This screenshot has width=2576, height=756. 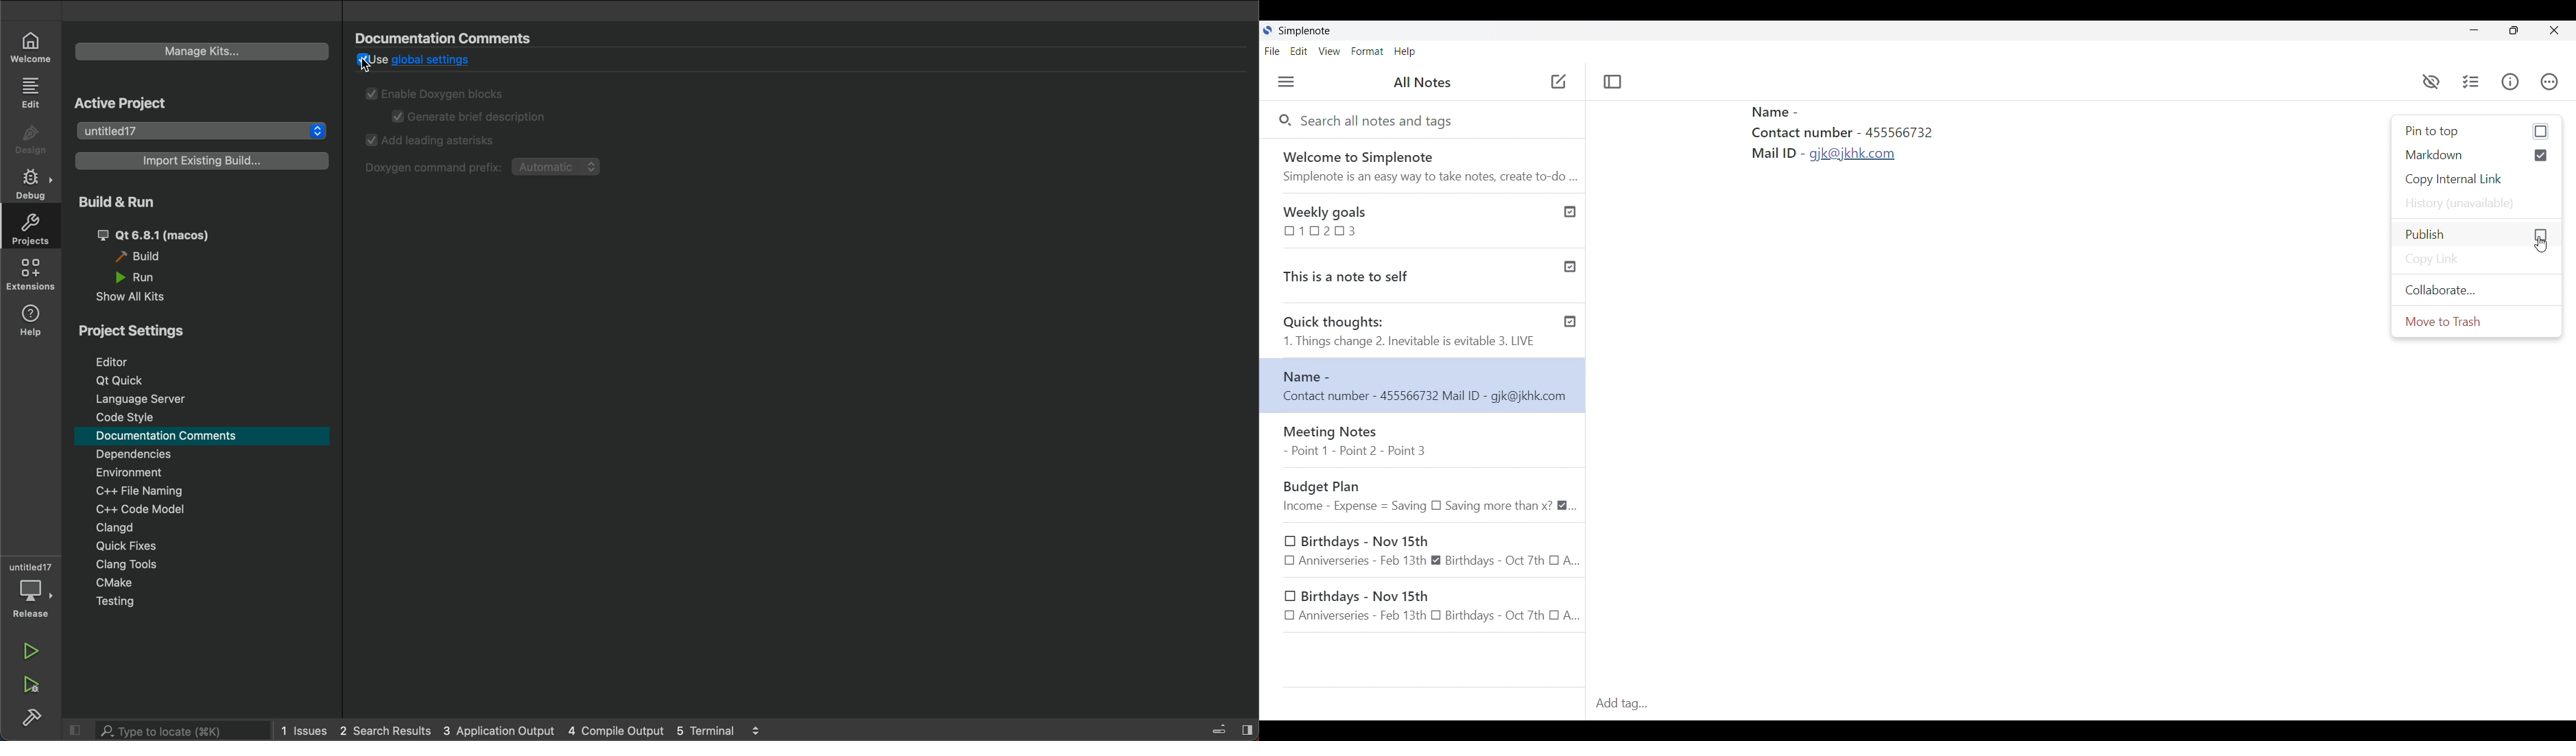 I want to click on Format menu, so click(x=1367, y=51).